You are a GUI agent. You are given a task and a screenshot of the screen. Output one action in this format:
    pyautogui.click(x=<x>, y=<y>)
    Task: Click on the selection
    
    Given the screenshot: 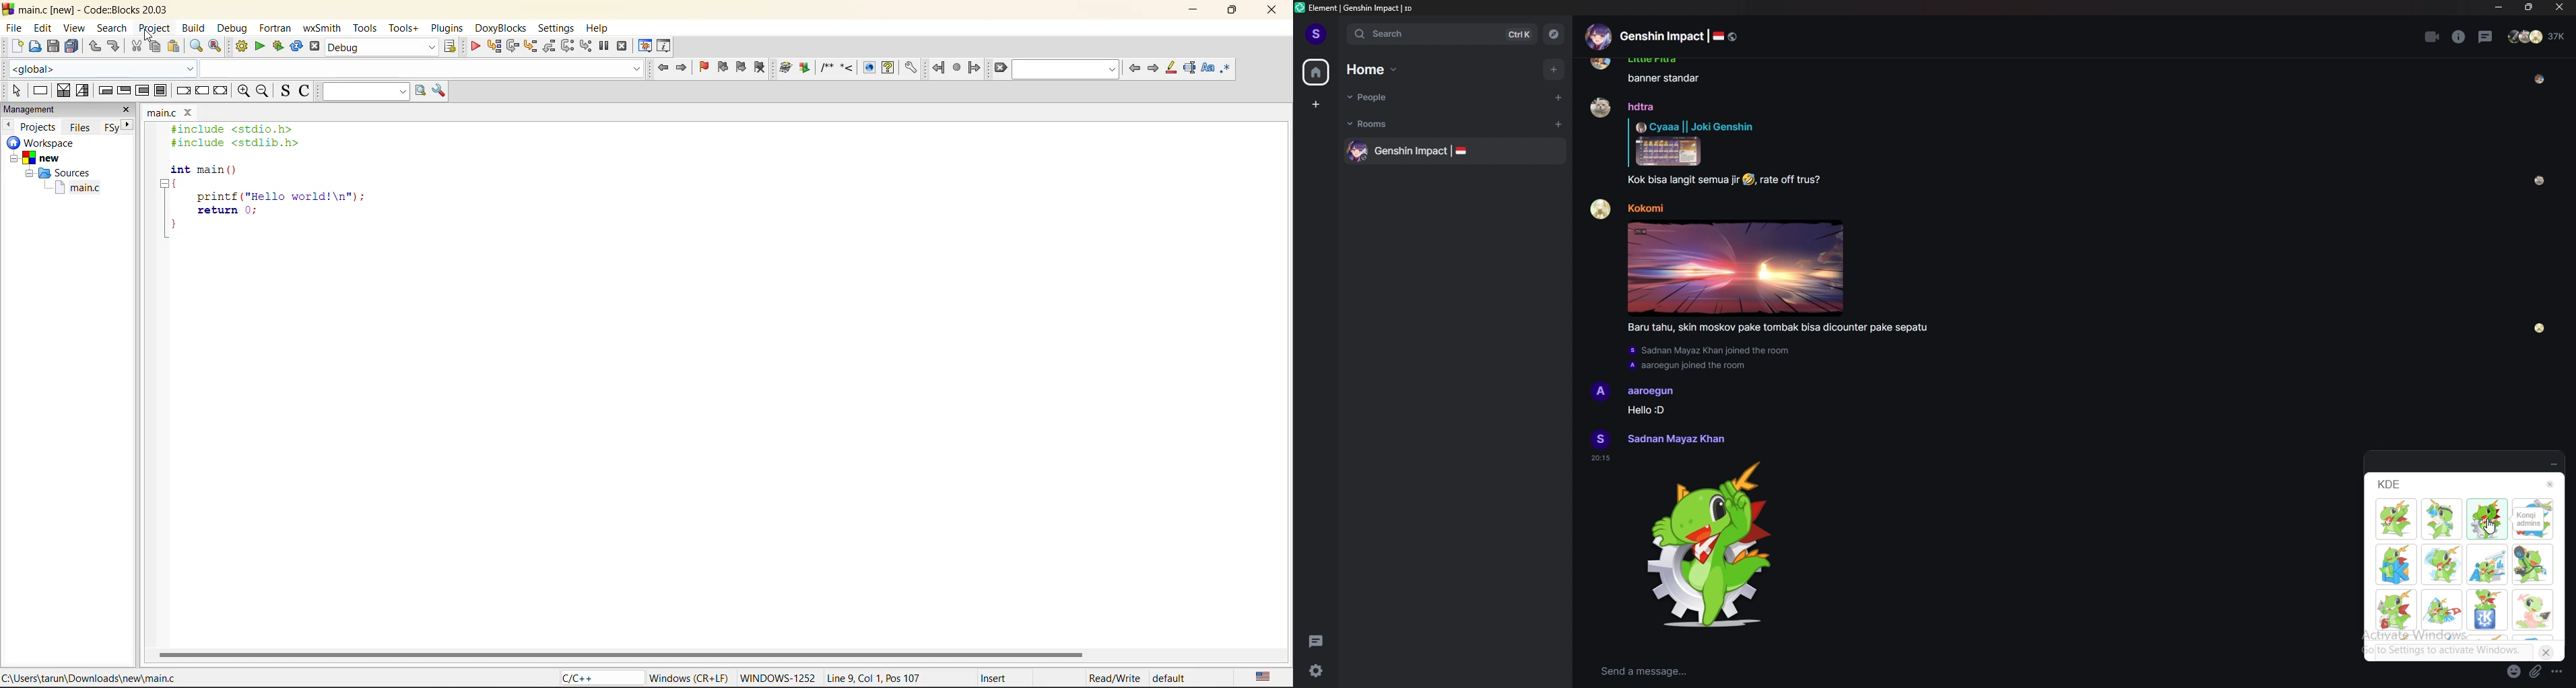 What is the action you would take?
    pyautogui.click(x=84, y=90)
    